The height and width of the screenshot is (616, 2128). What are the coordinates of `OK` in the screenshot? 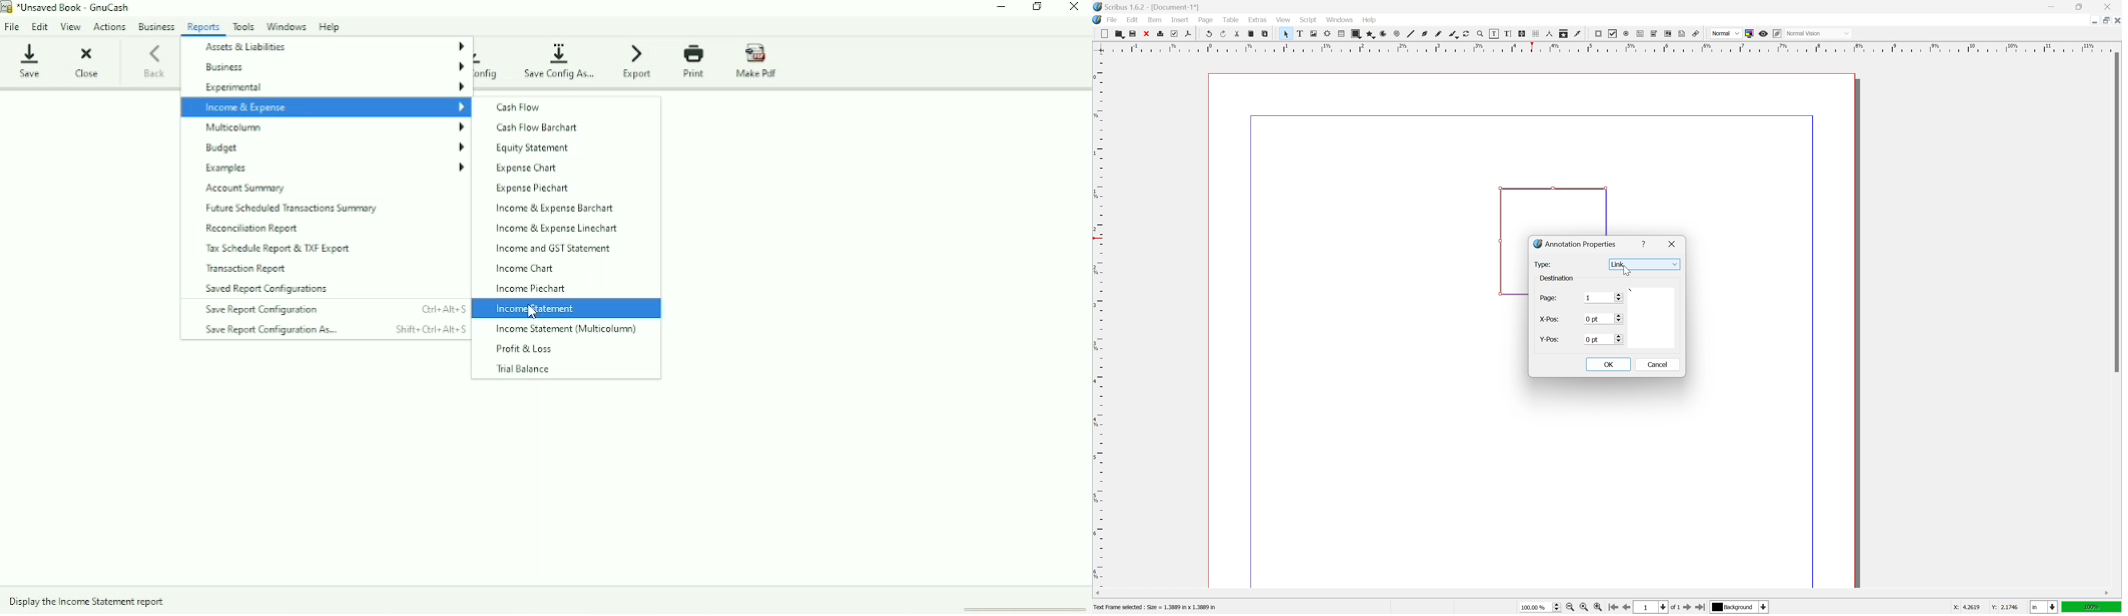 It's located at (1608, 363).